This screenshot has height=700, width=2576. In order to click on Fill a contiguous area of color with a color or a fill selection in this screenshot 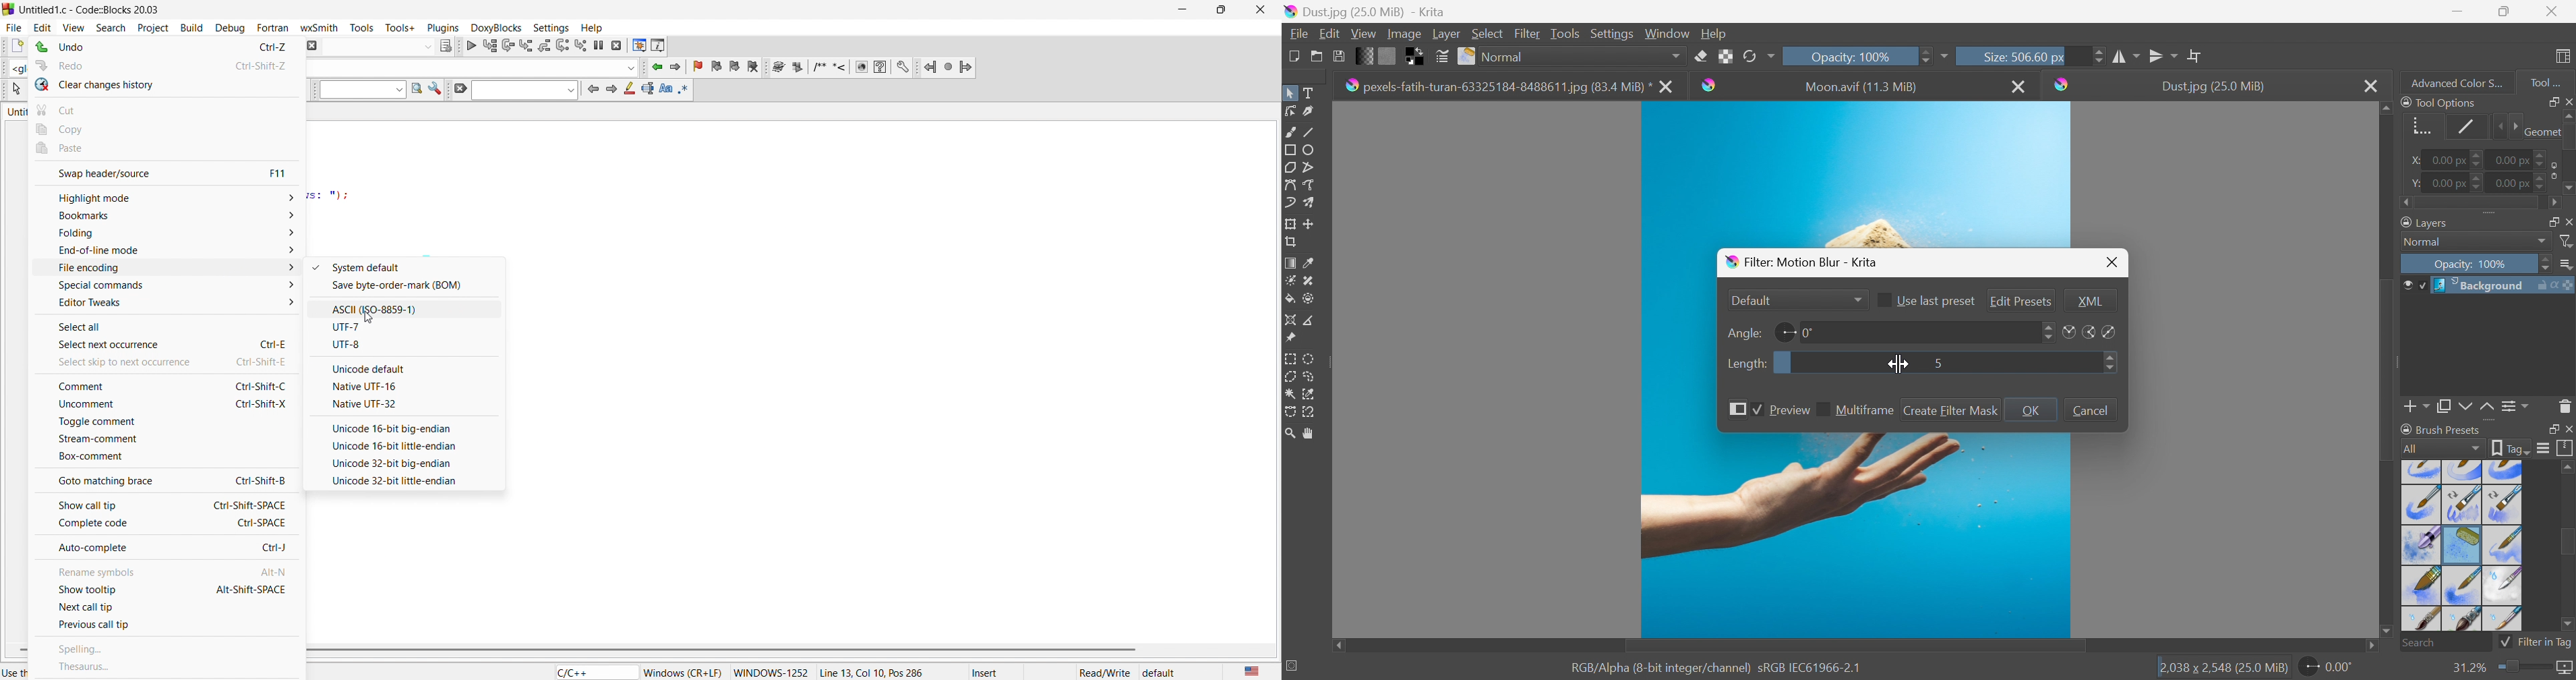, I will do `click(1290, 300)`.